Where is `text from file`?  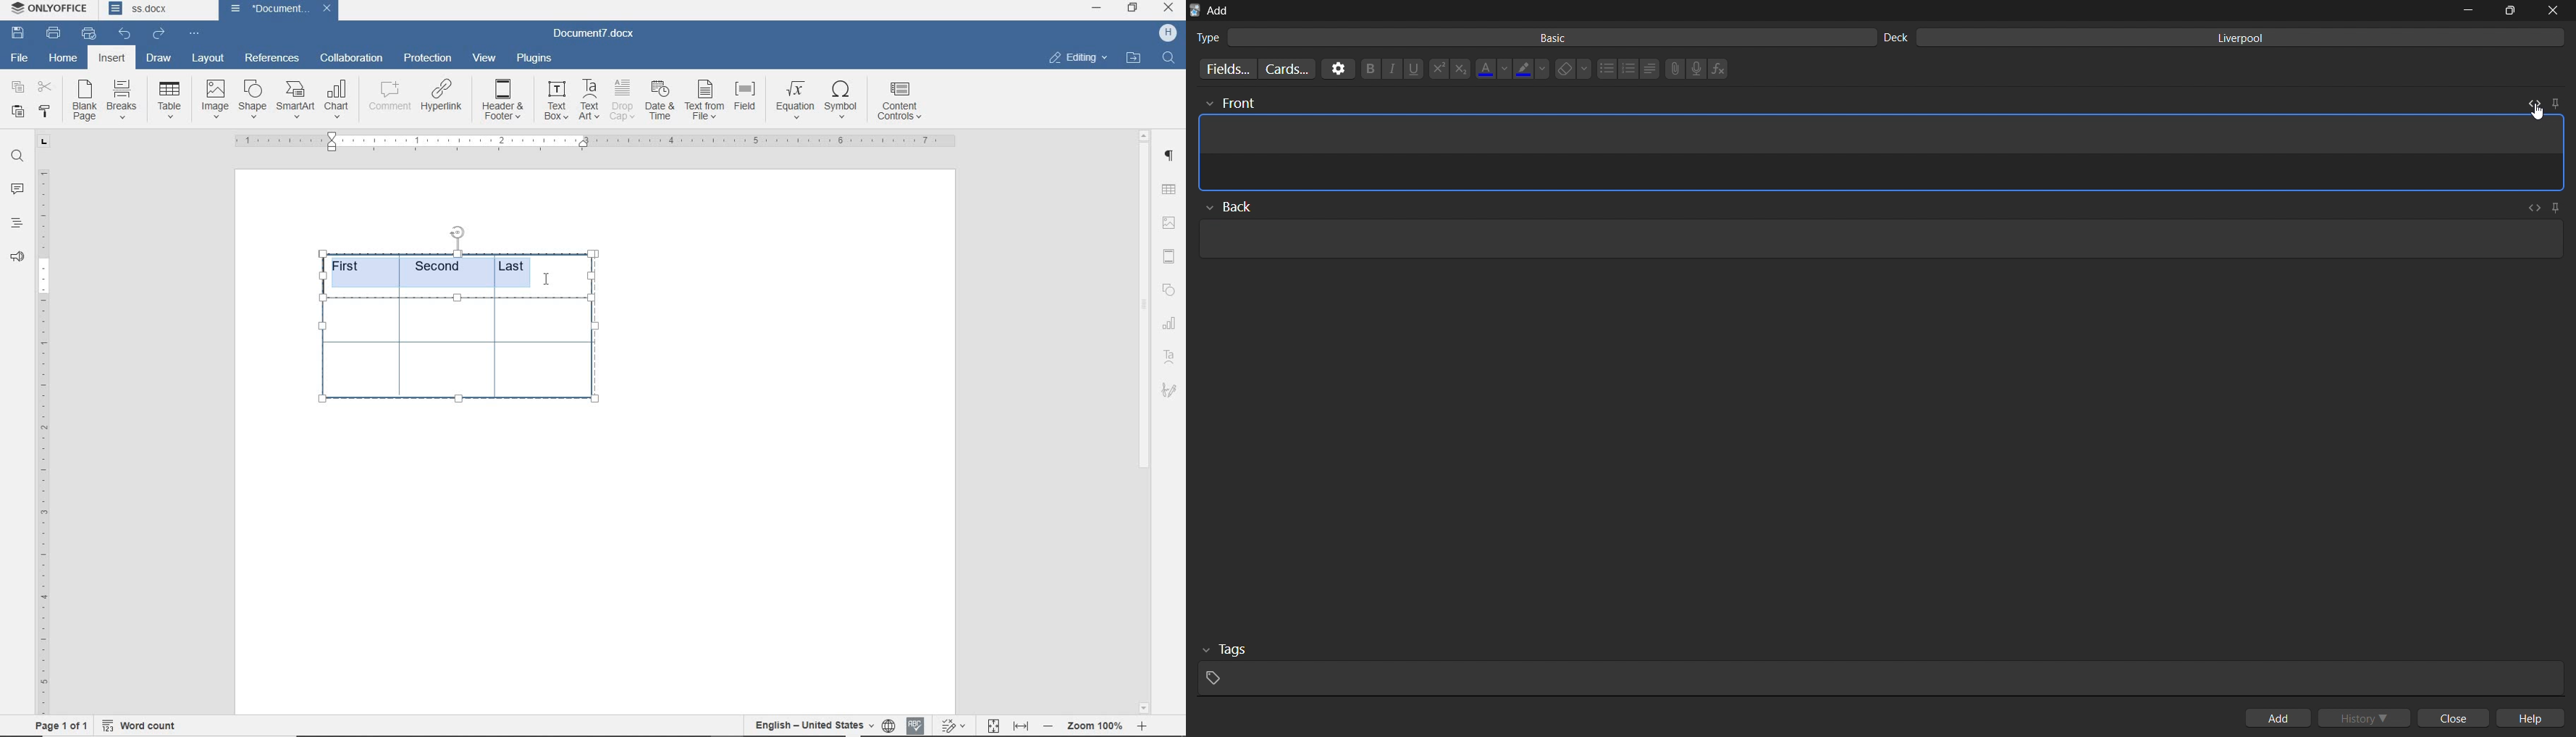 text from file is located at coordinates (705, 99).